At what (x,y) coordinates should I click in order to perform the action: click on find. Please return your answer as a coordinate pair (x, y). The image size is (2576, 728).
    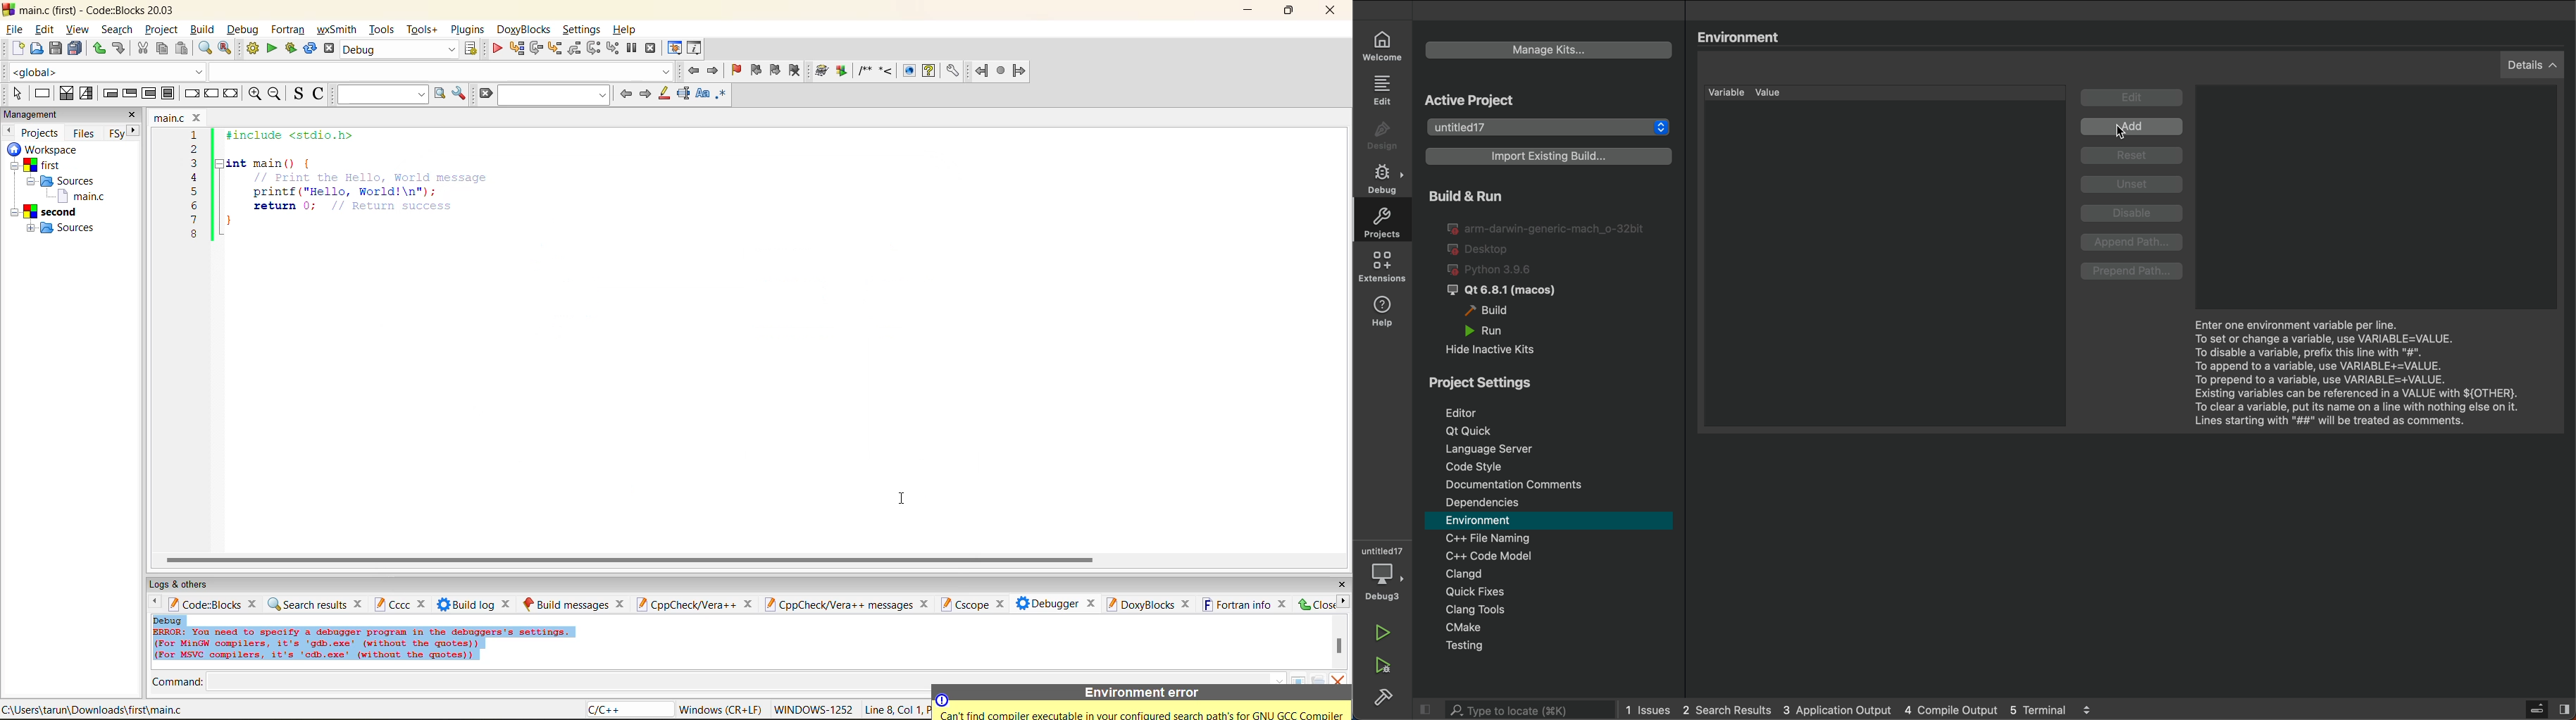
    Looking at the image, I should click on (204, 48).